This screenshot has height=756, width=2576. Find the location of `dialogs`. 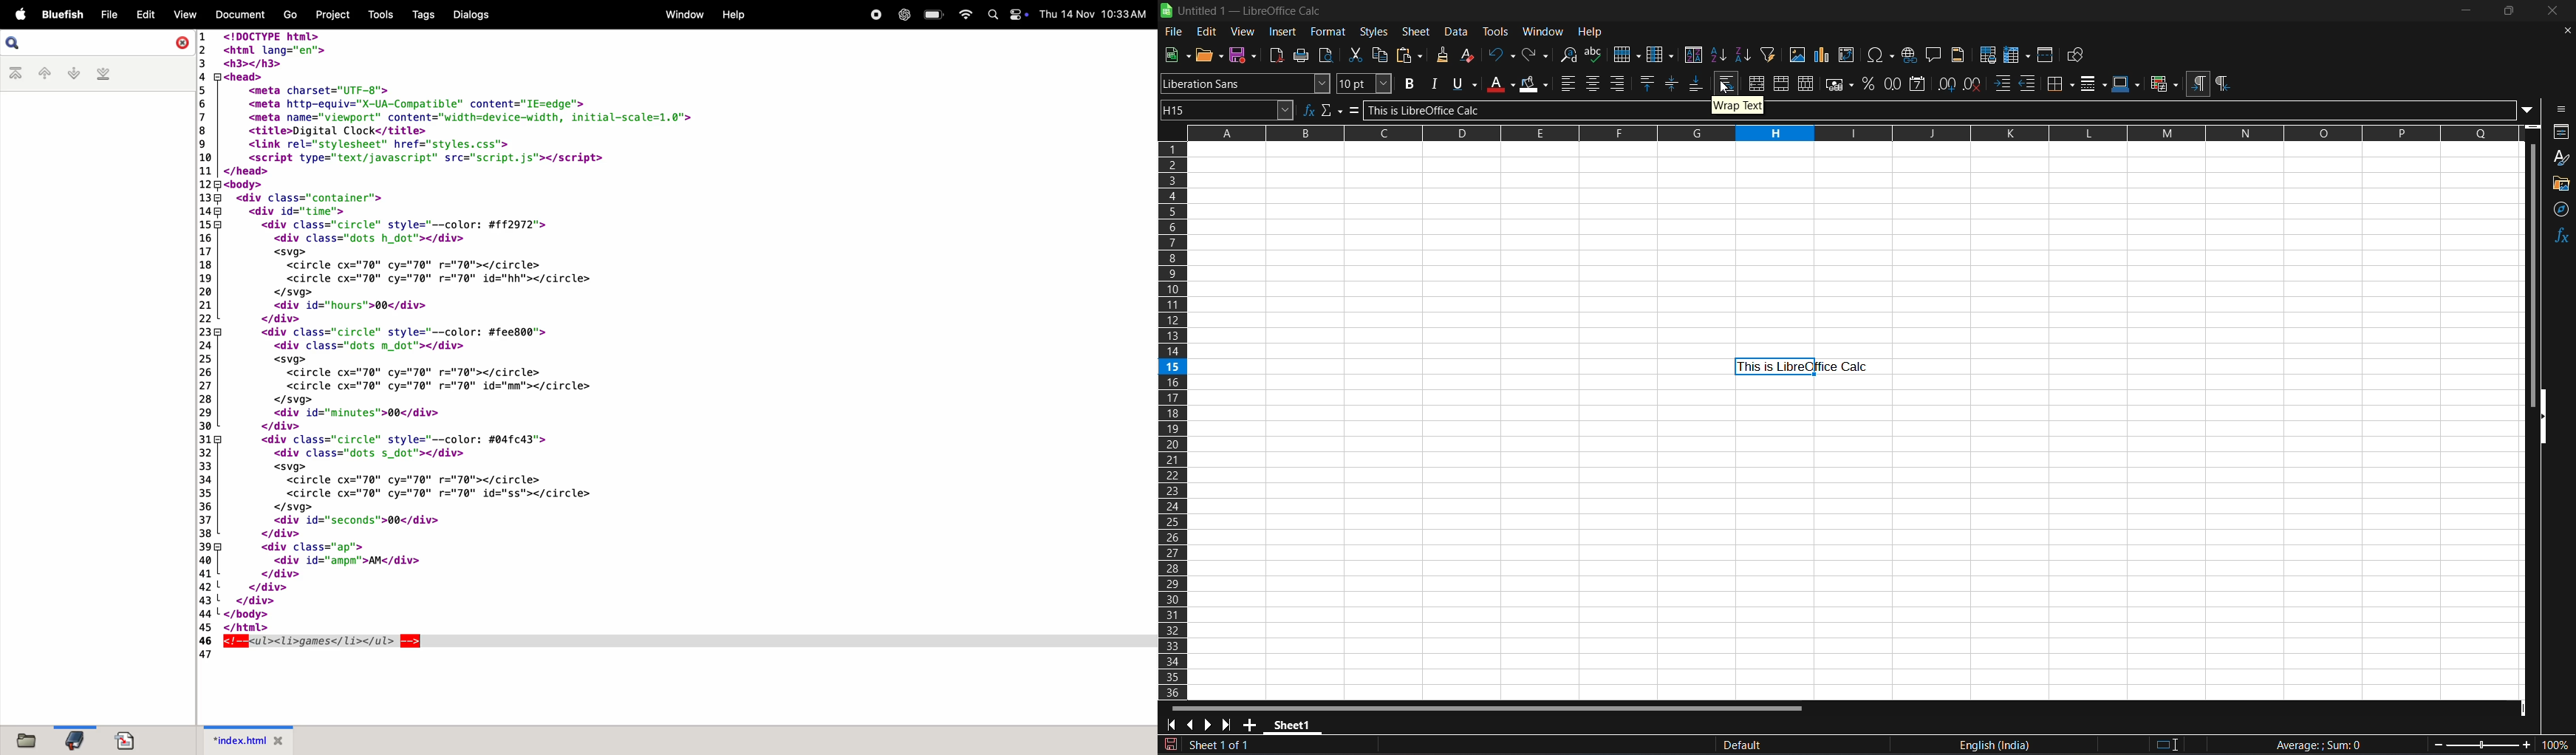

dialogs is located at coordinates (472, 16).